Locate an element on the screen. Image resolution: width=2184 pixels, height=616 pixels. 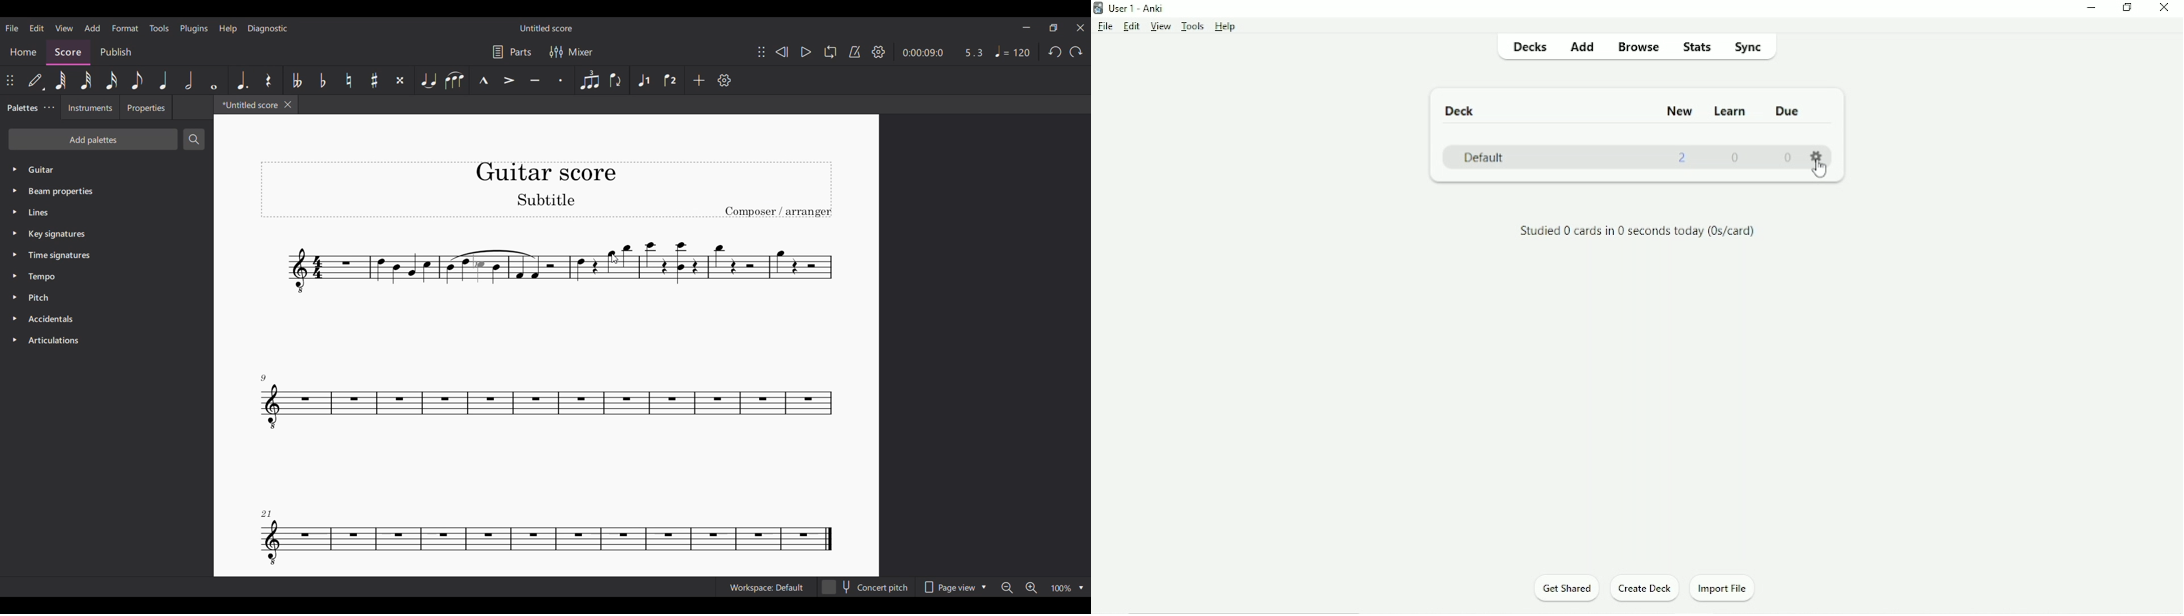
Tuplet is located at coordinates (589, 80).